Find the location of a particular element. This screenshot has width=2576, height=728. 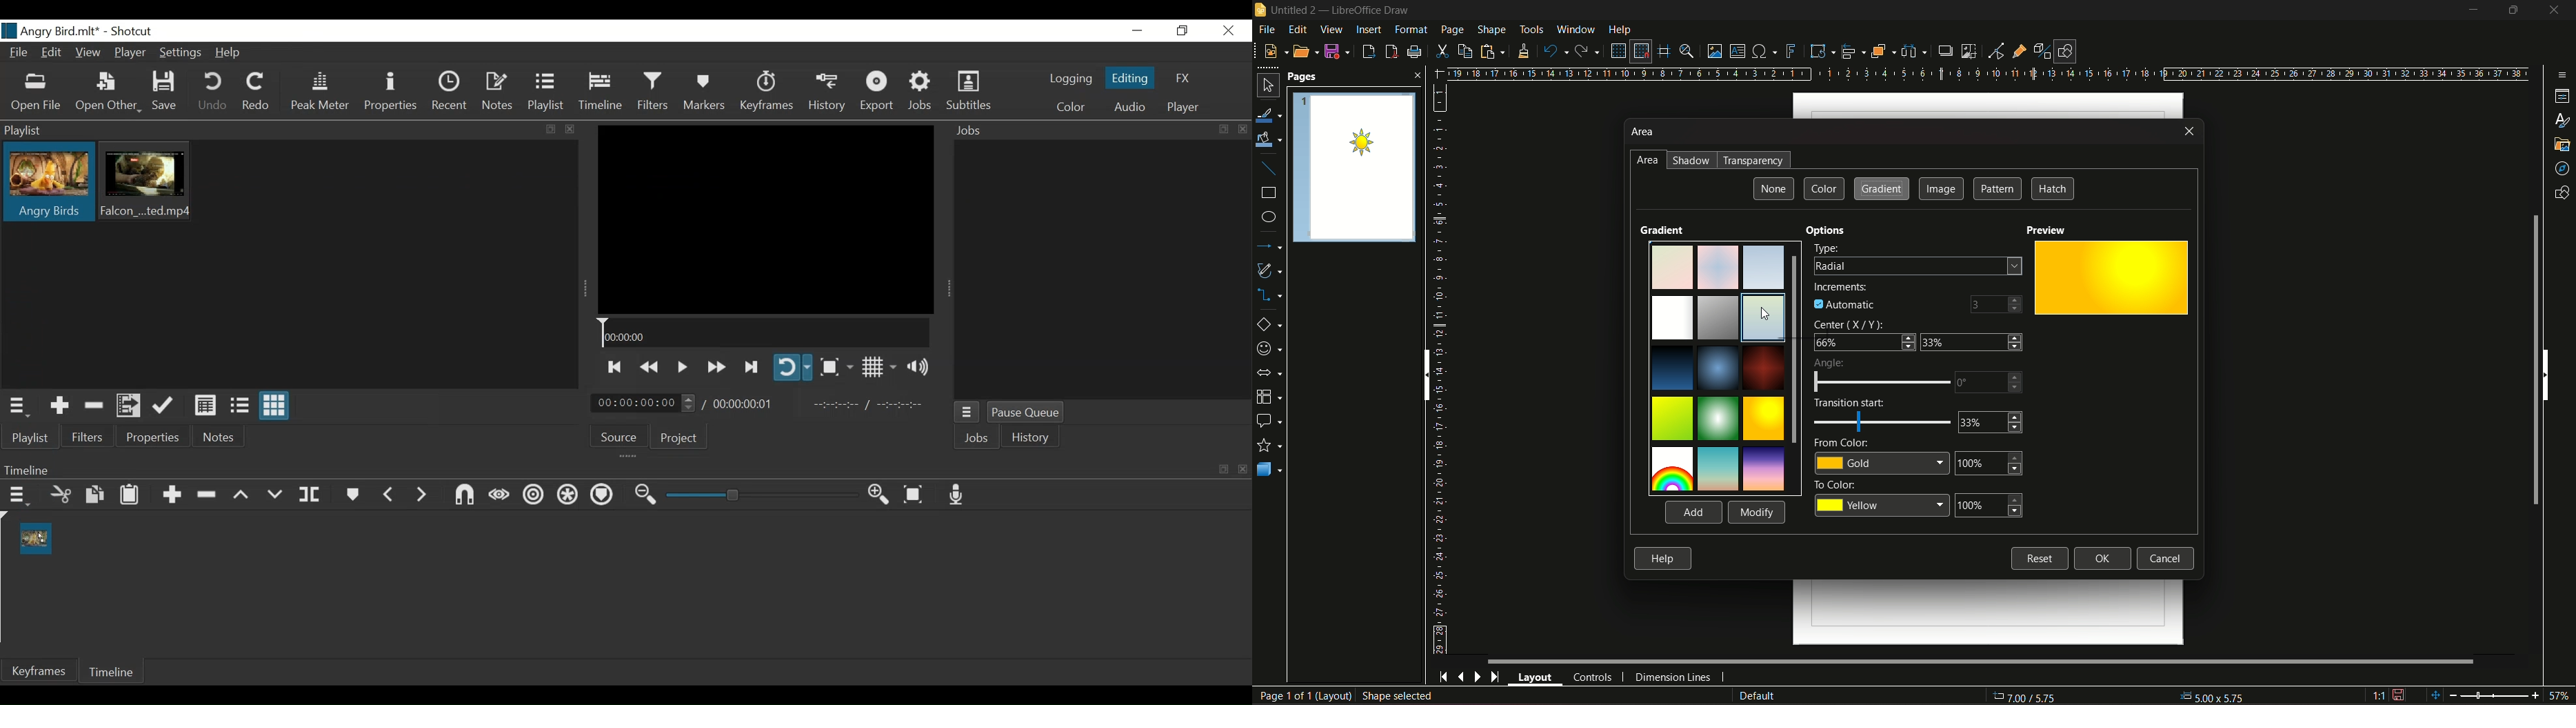

Pause Queue is located at coordinates (1026, 412).